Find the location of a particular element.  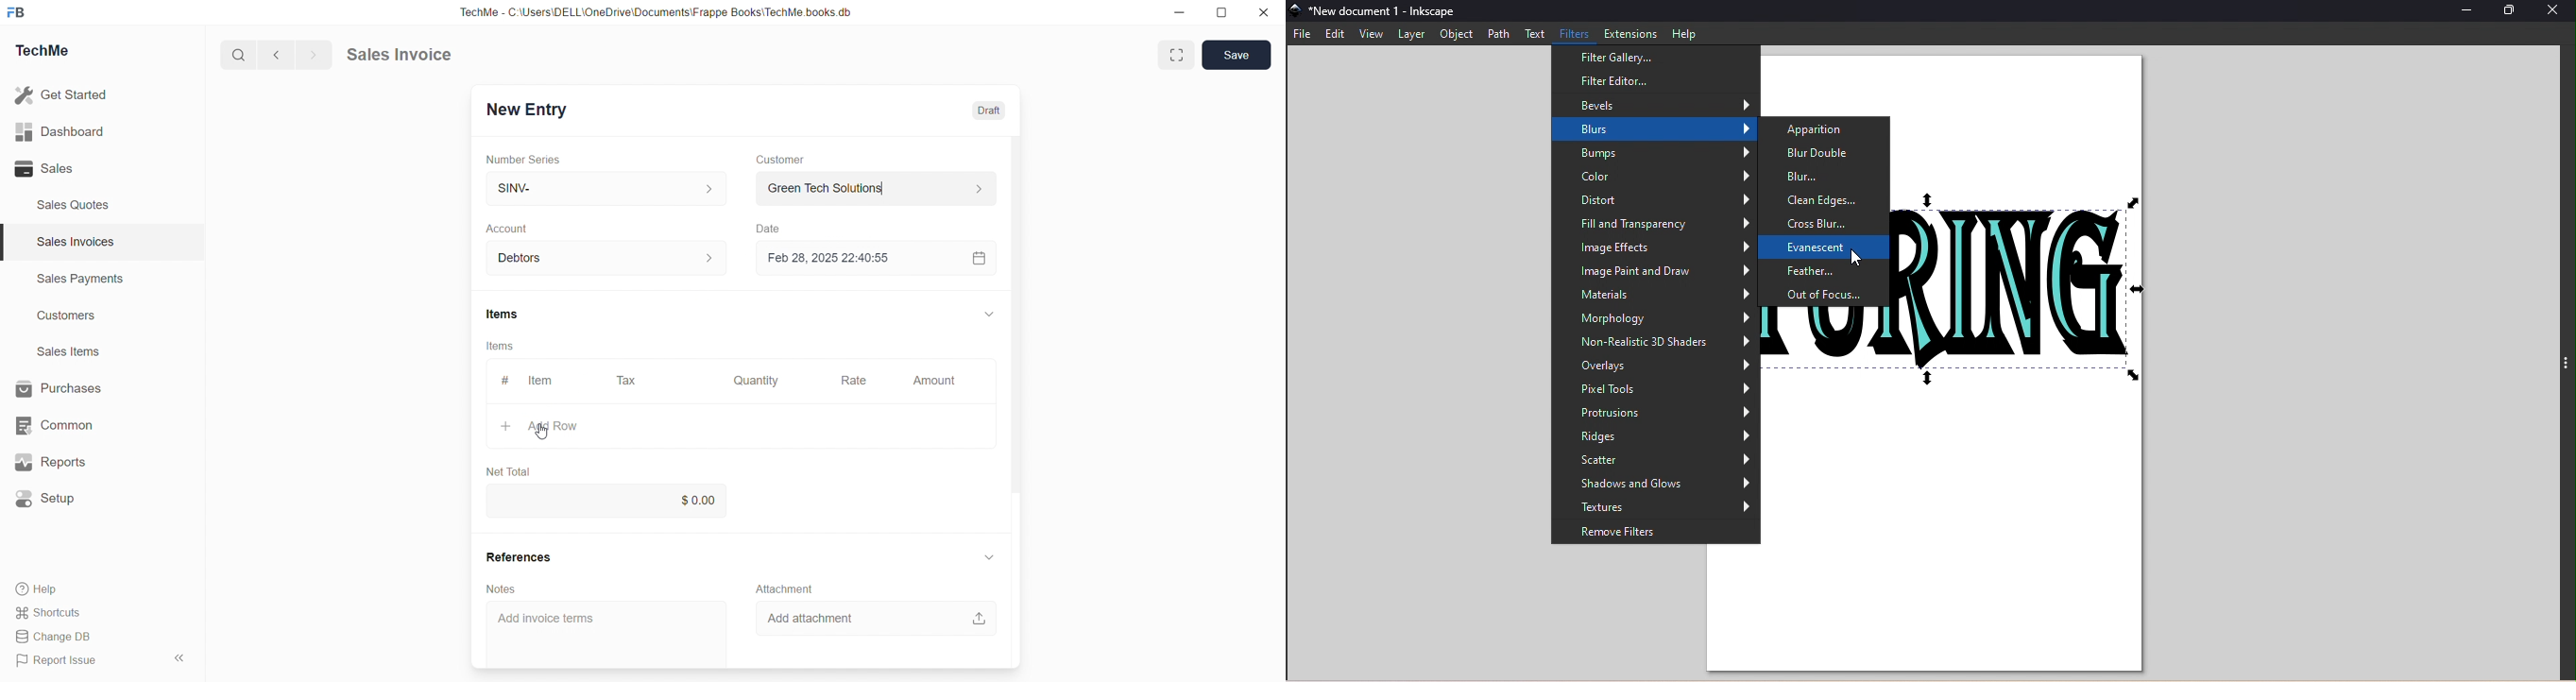

down is located at coordinates (988, 559).